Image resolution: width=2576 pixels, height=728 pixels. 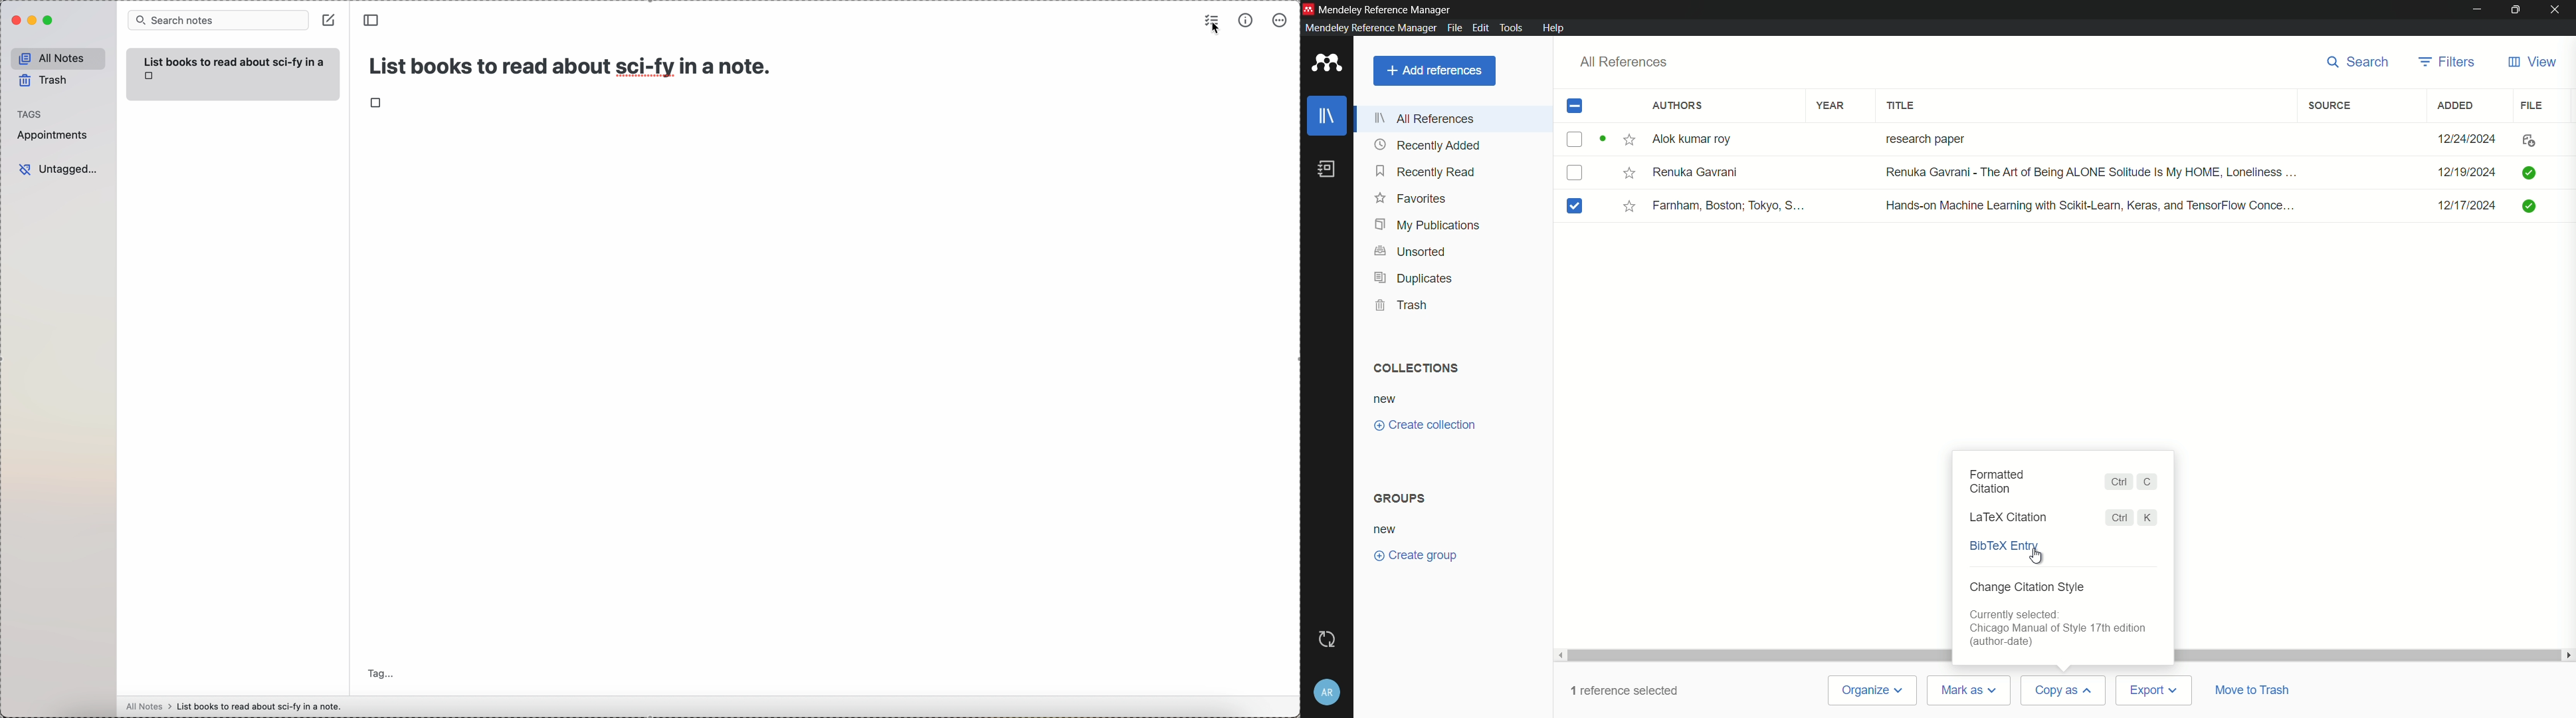 What do you see at coordinates (2154, 690) in the screenshot?
I see `export` at bounding box center [2154, 690].